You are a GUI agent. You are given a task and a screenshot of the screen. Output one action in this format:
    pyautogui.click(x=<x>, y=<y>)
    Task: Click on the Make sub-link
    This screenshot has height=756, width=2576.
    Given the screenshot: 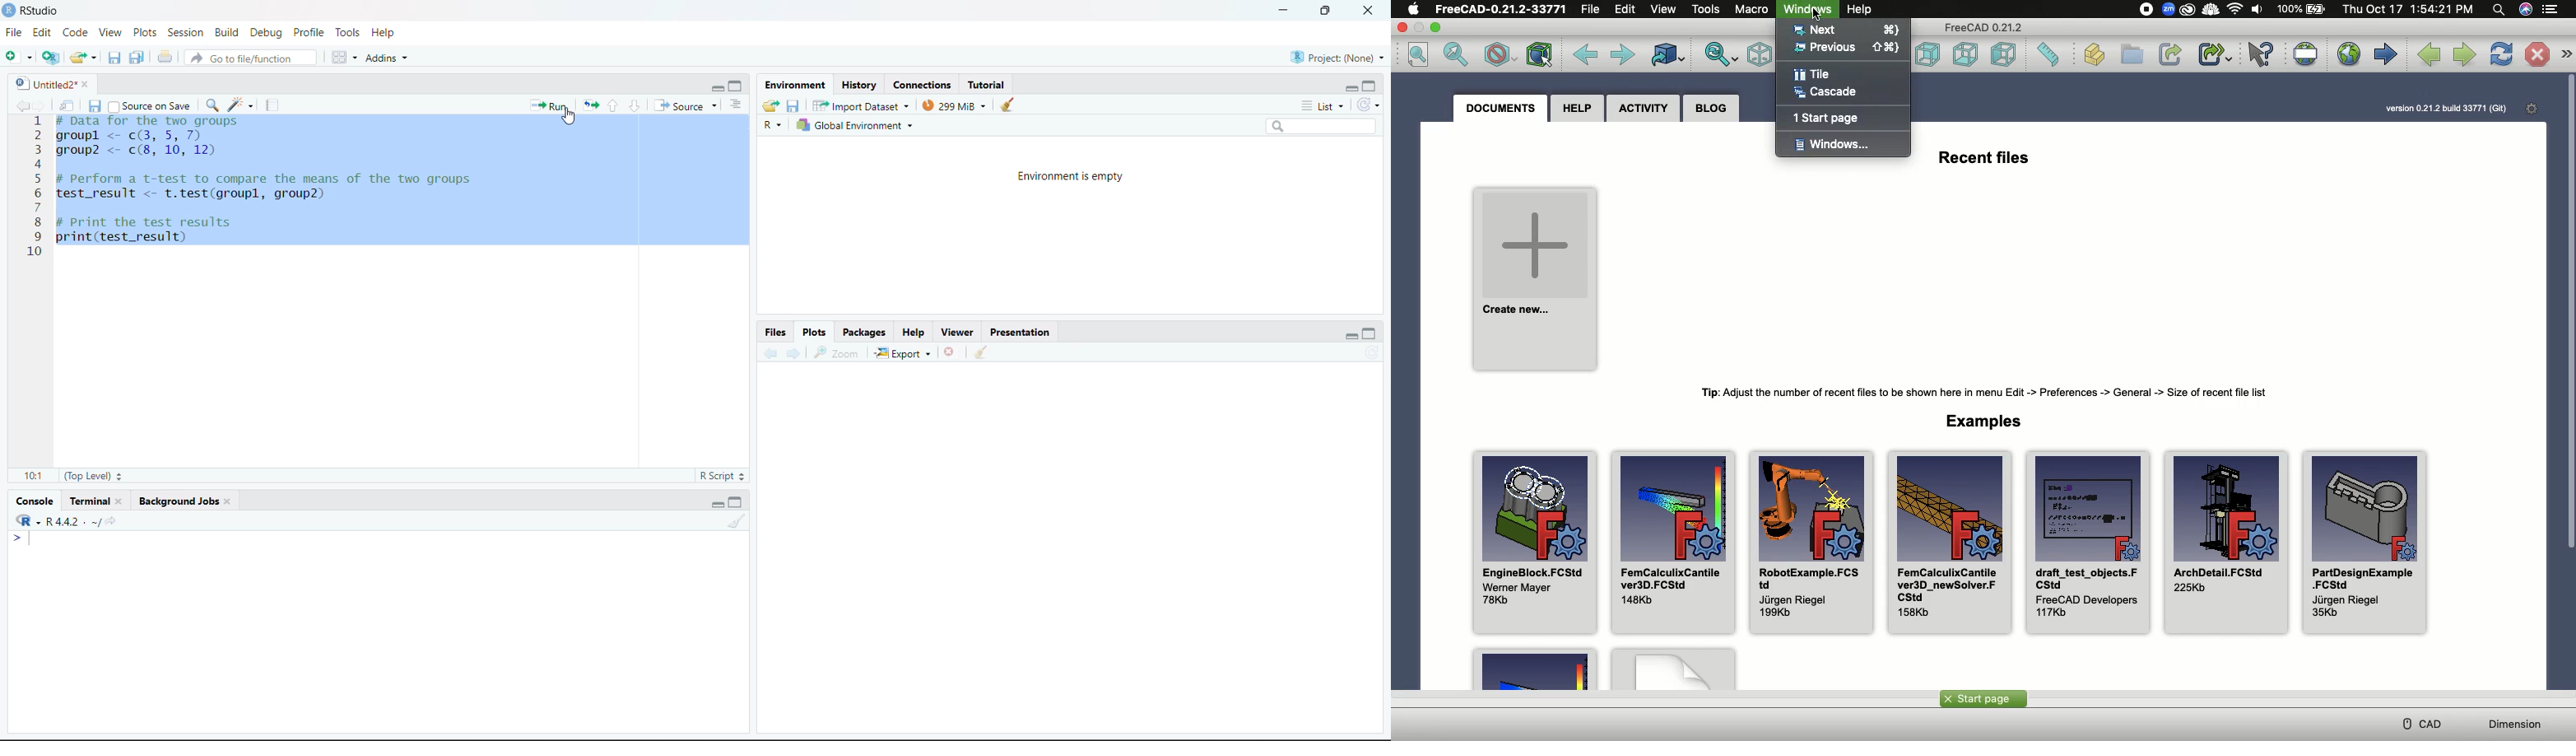 What is the action you would take?
    pyautogui.click(x=2216, y=55)
    